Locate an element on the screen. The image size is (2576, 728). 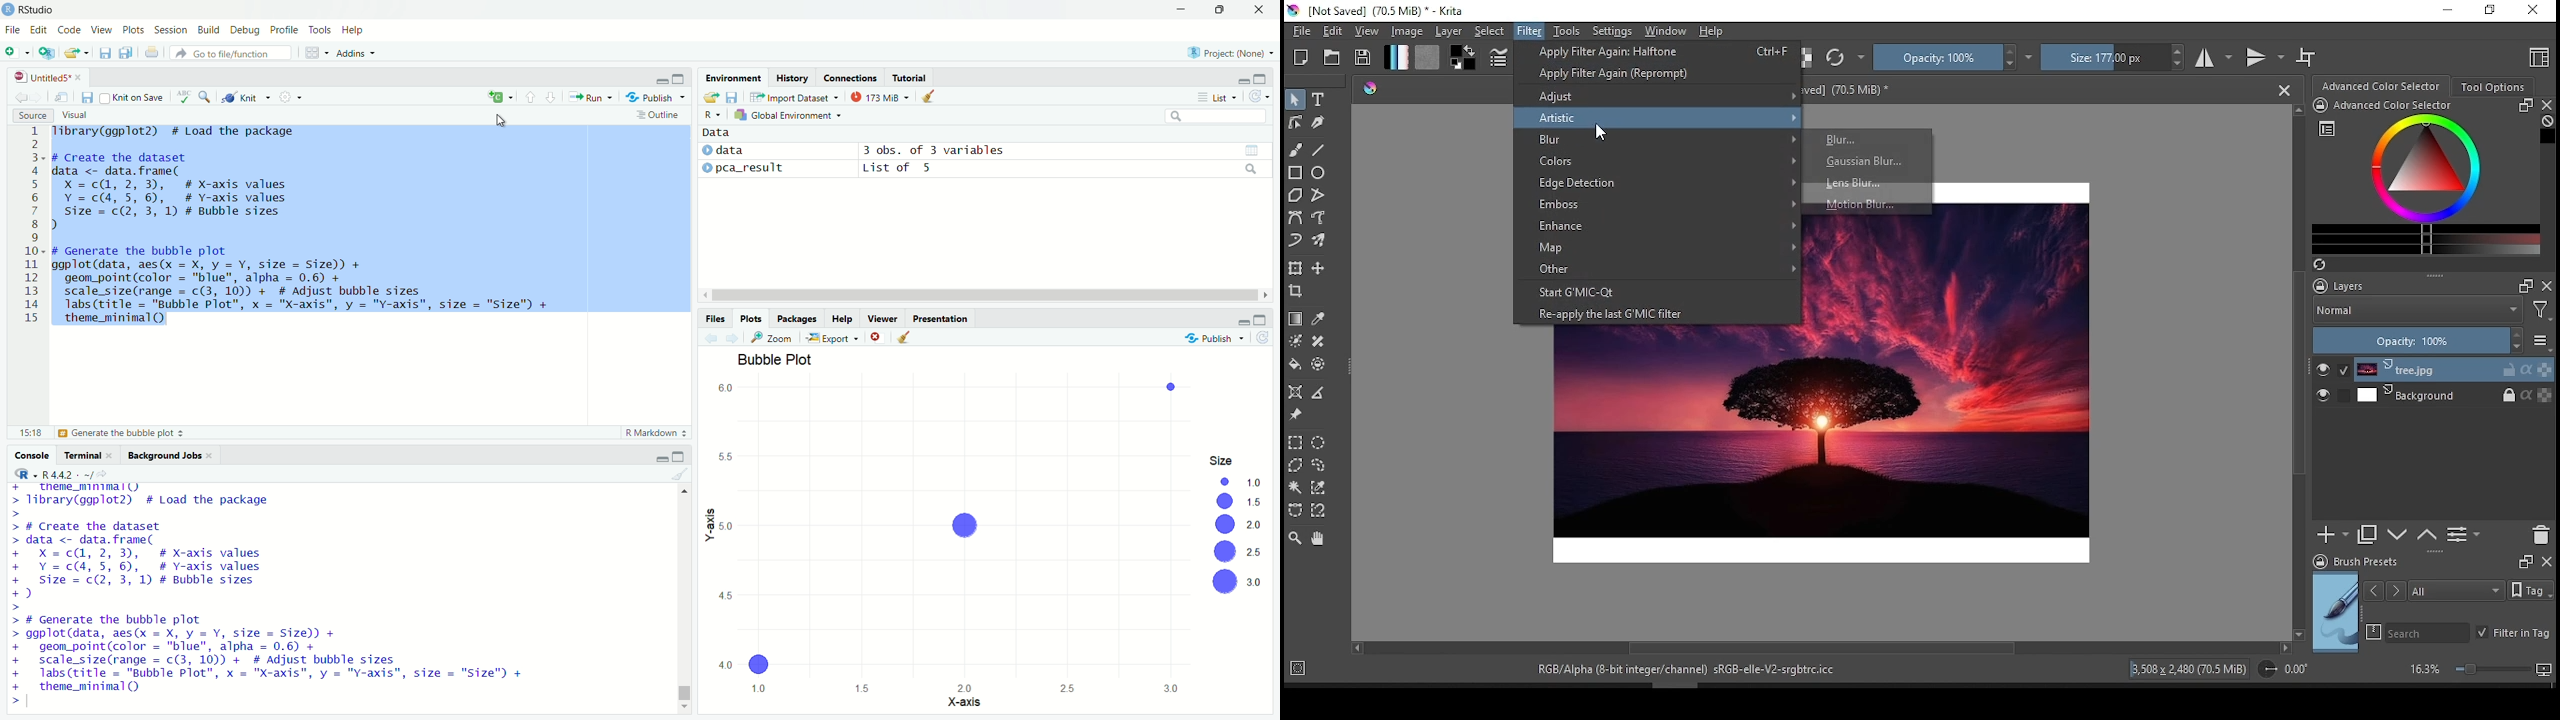
logo is located at coordinates (9, 10).